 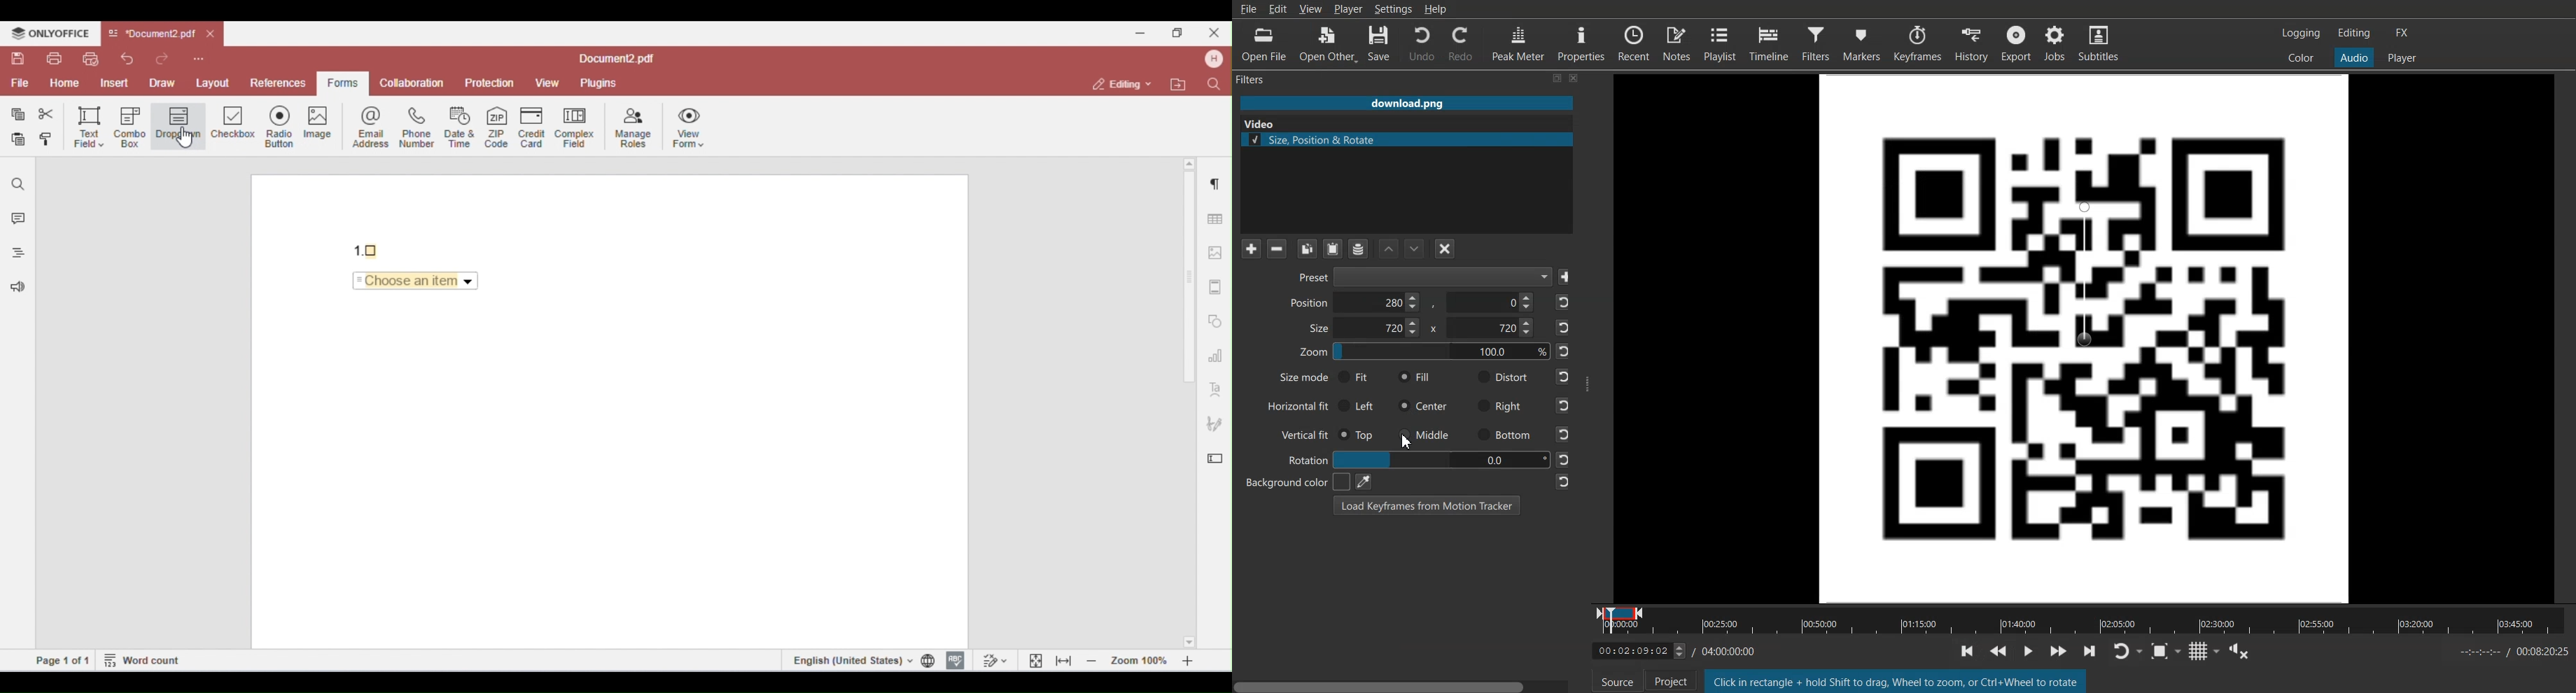 What do you see at coordinates (2094, 654) in the screenshot?
I see `Skip to the next point` at bounding box center [2094, 654].